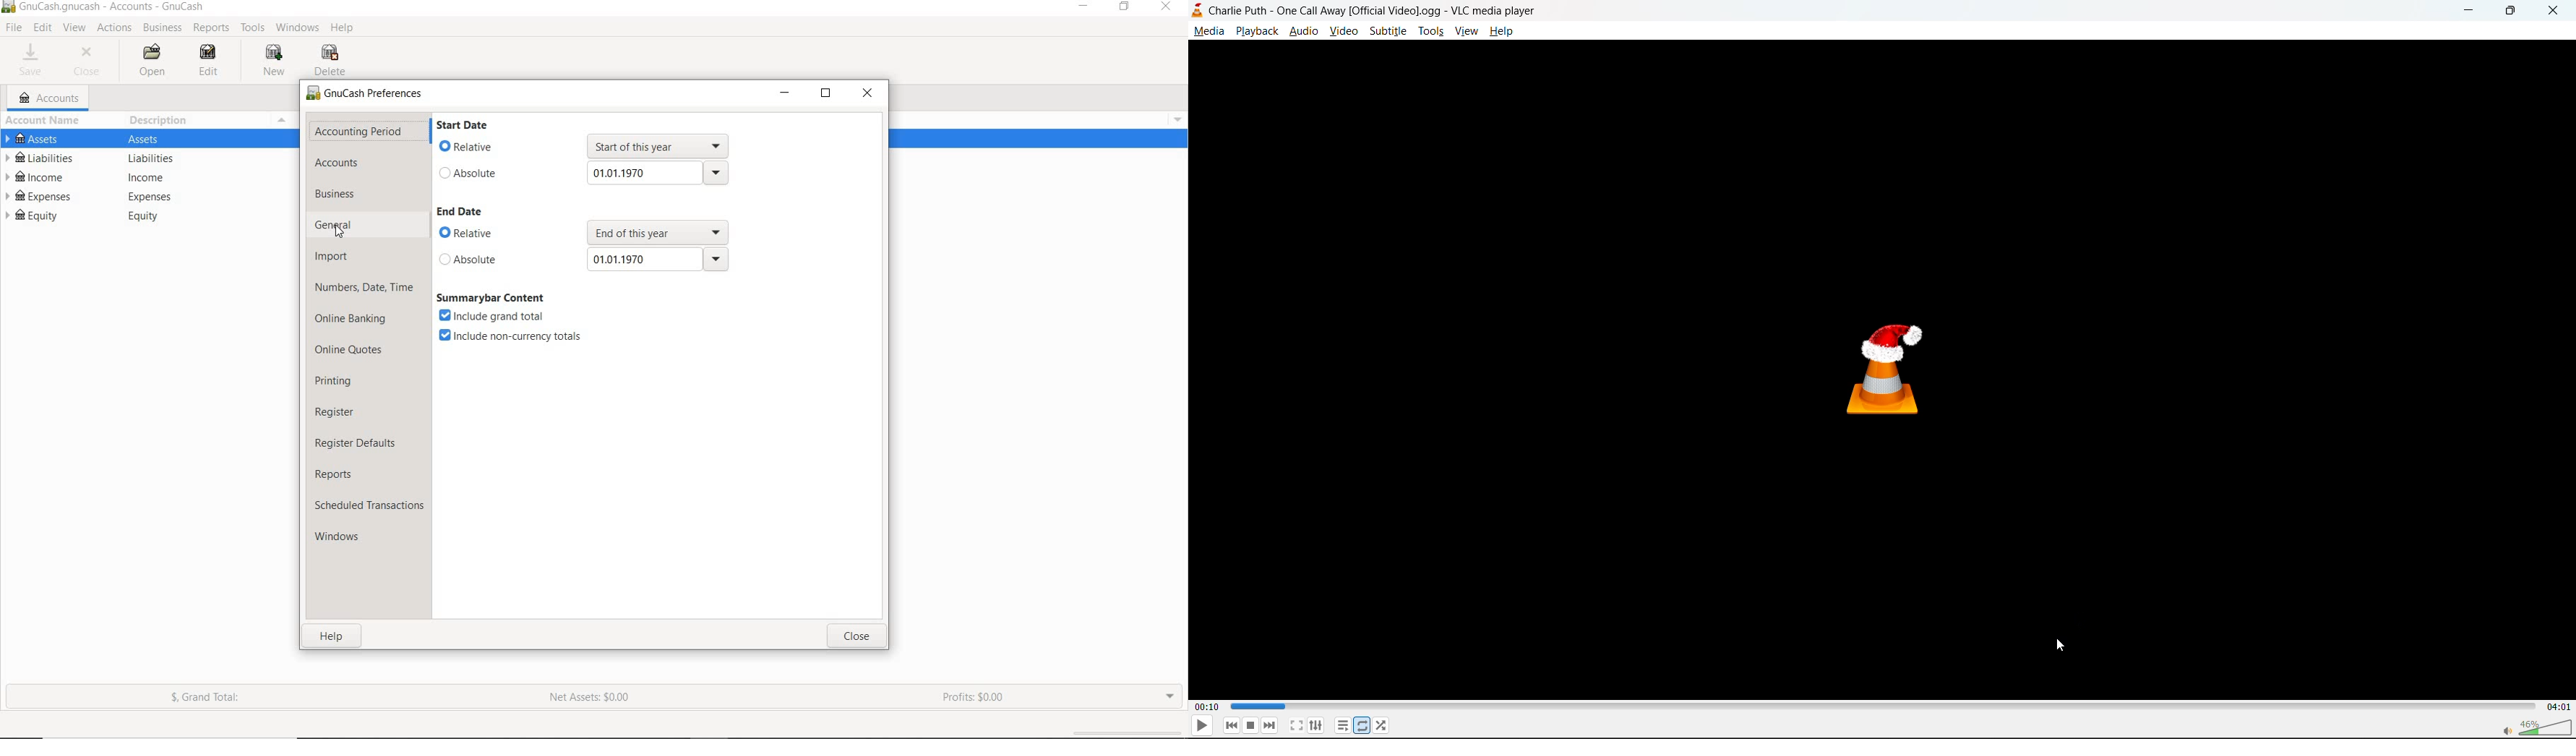 This screenshot has height=756, width=2576. Describe the element at coordinates (1295, 726) in the screenshot. I see `fullscreen` at that location.